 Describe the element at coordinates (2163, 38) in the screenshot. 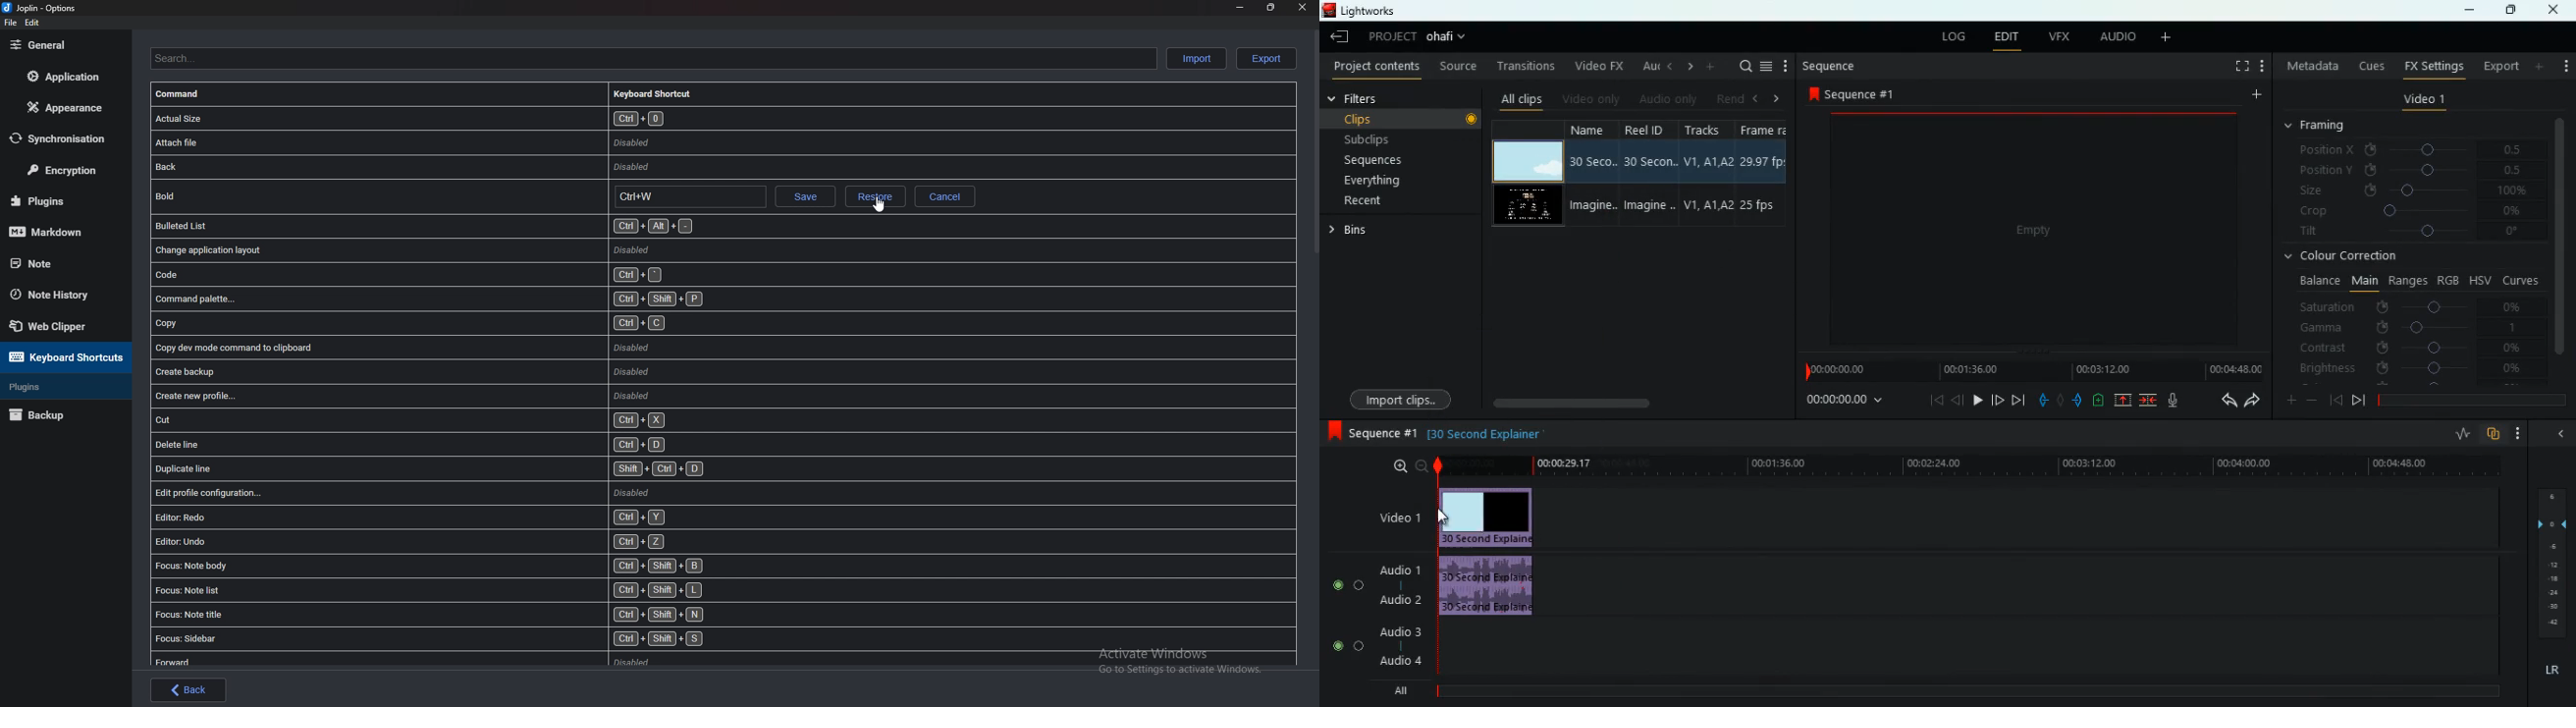

I see `add` at that location.